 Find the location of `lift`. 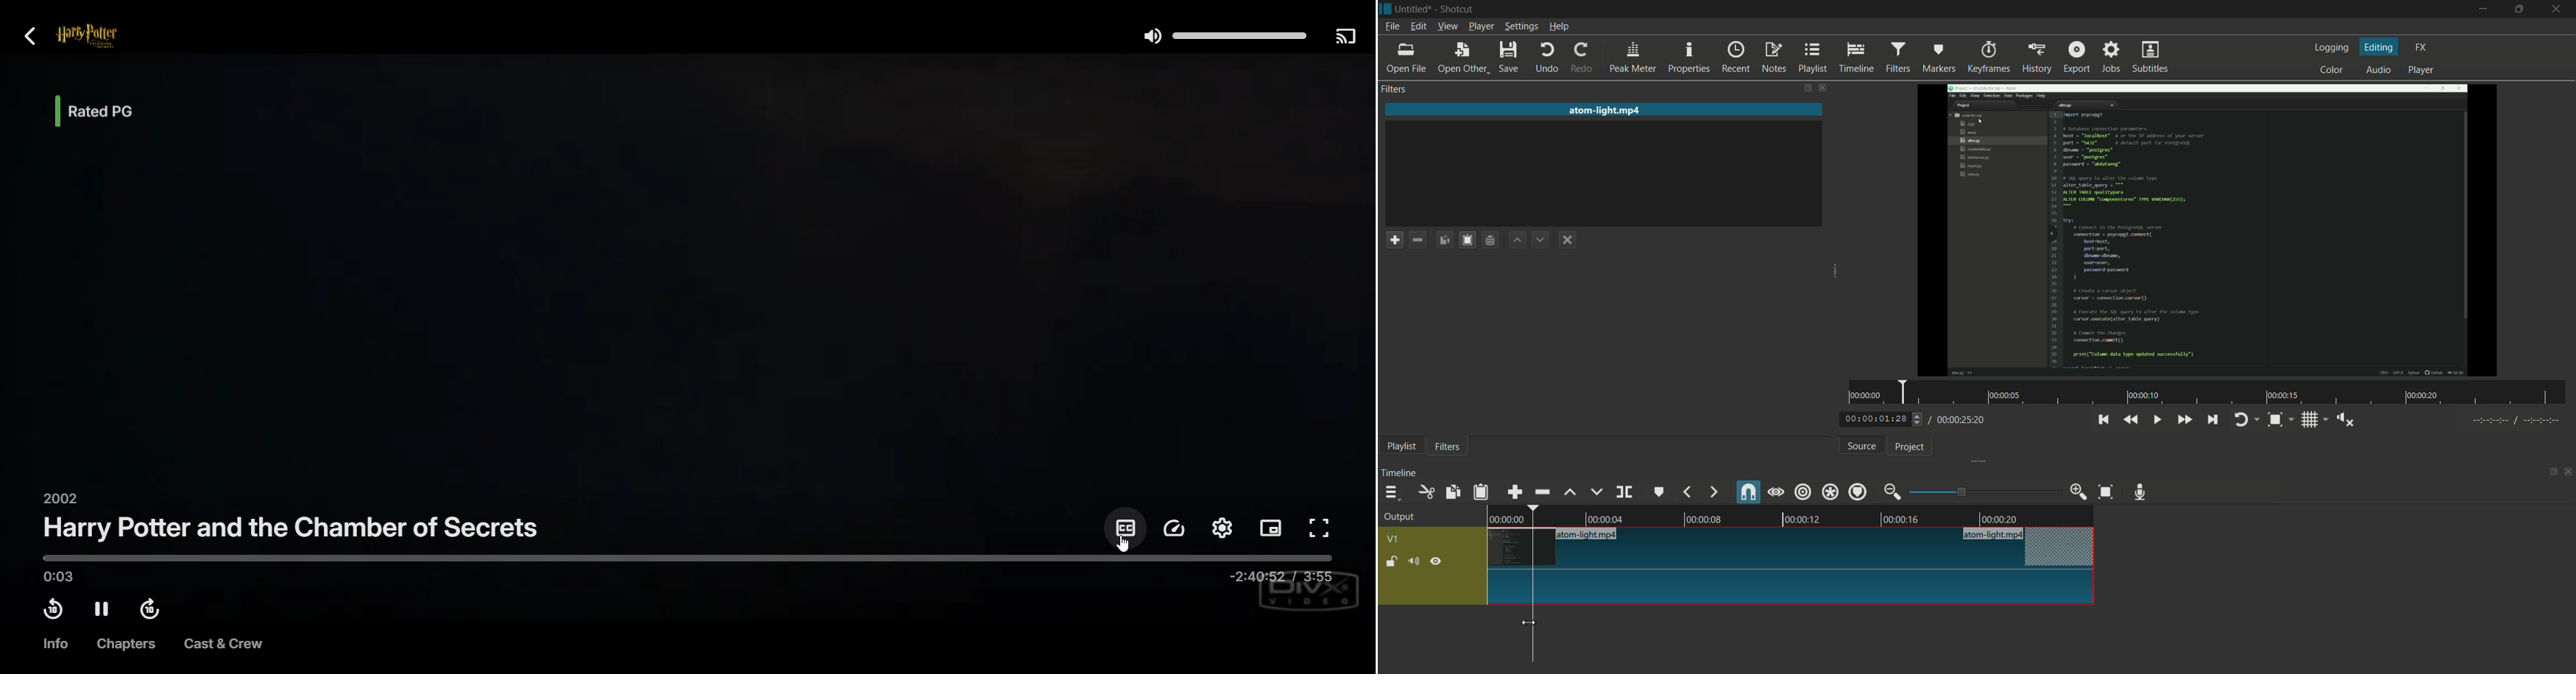

lift is located at coordinates (1571, 492).